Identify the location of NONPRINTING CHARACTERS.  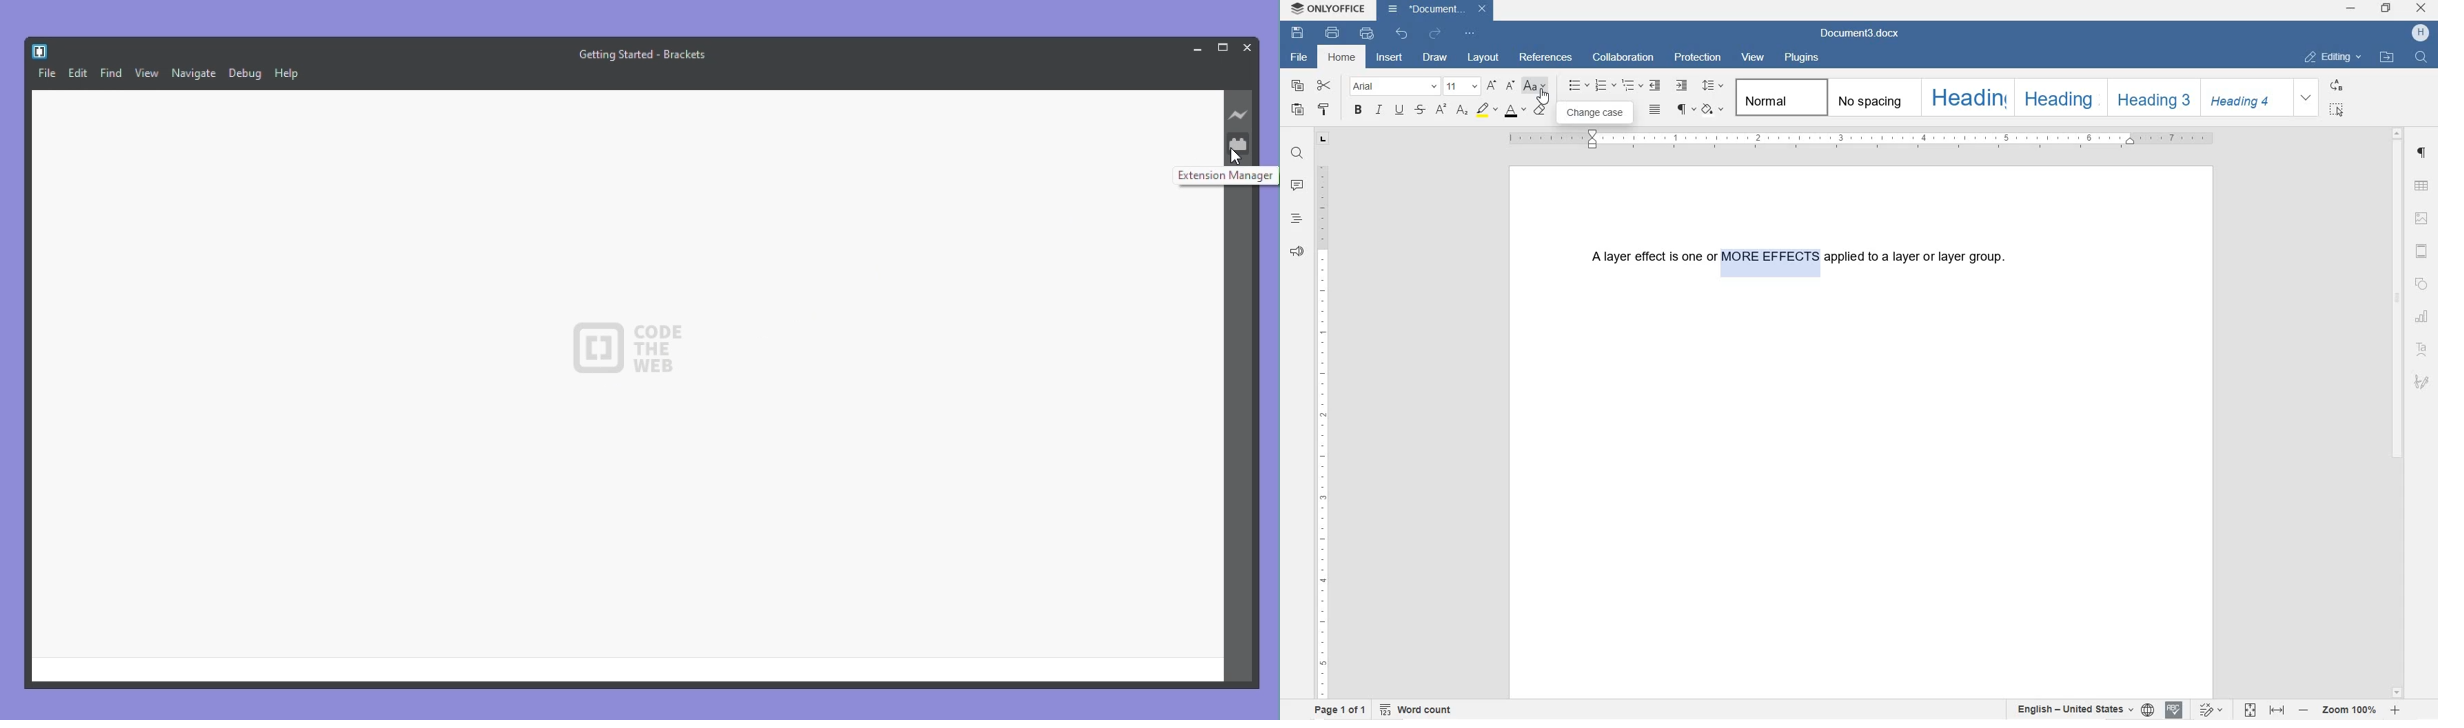
(1685, 110).